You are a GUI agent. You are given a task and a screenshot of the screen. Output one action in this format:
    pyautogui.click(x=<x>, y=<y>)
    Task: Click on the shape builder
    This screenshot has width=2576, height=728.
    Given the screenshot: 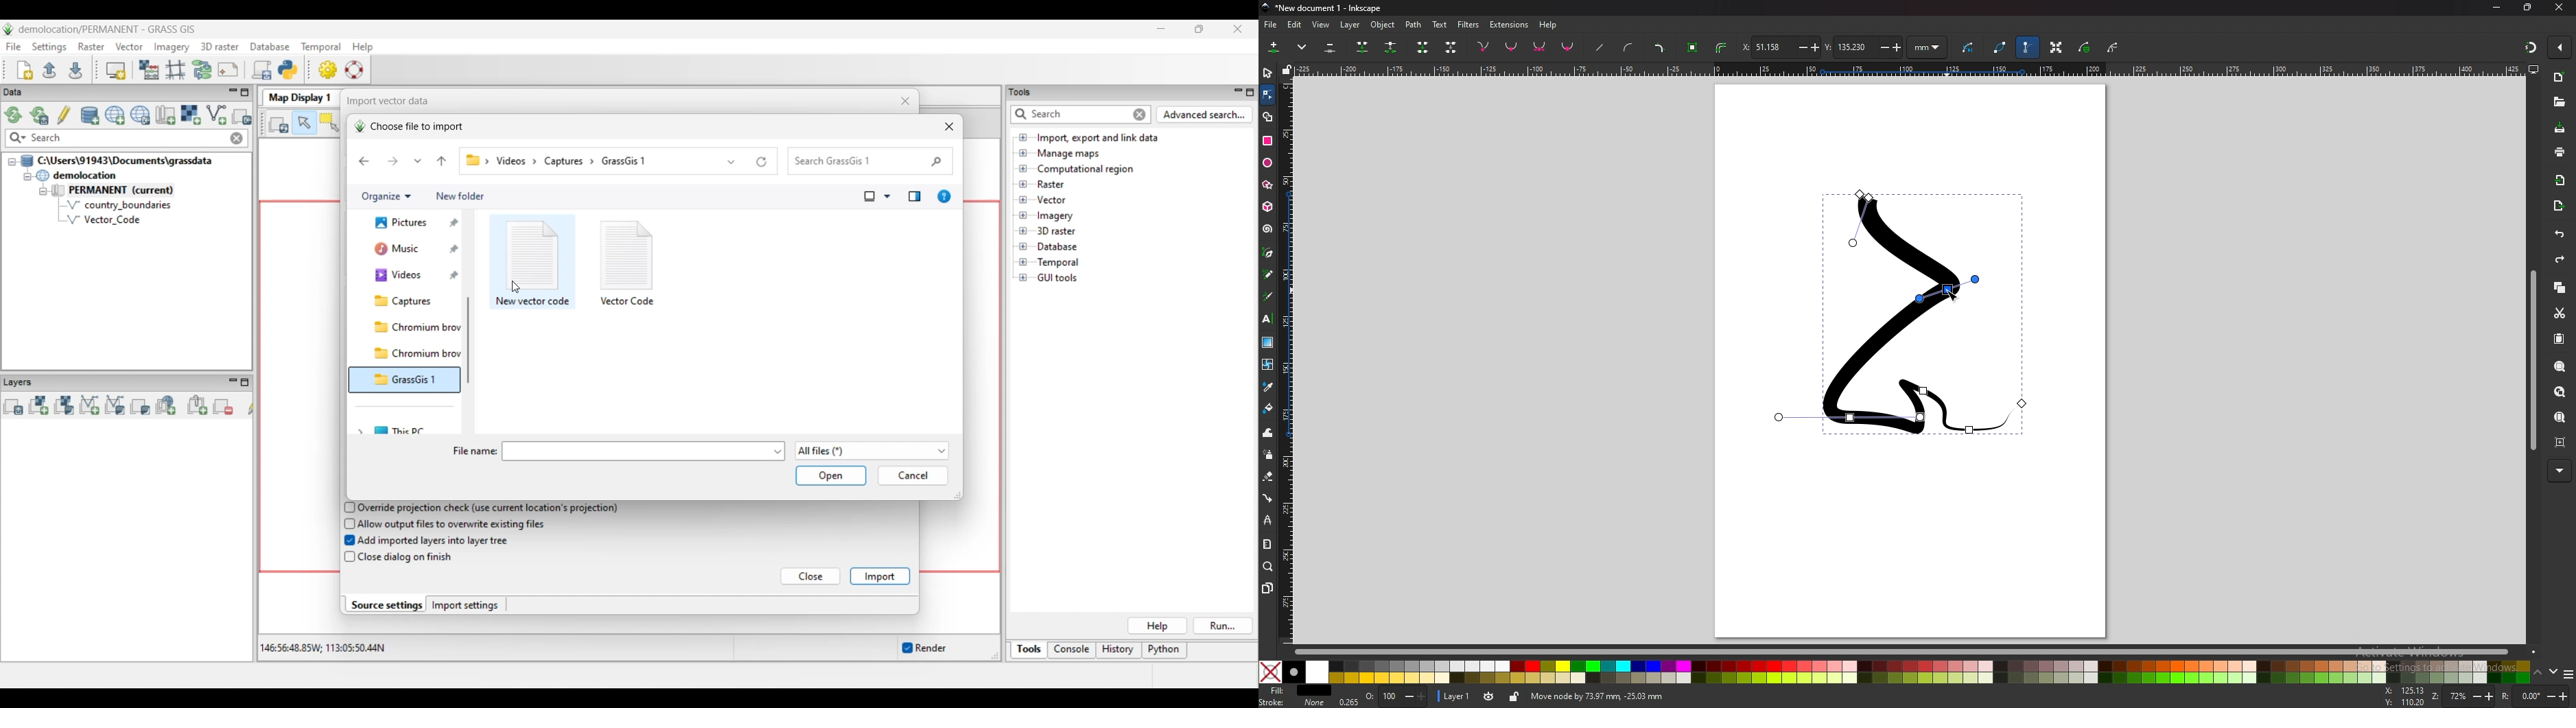 What is the action you would take?
    pyautogui.click(x=1268, y=117)
    